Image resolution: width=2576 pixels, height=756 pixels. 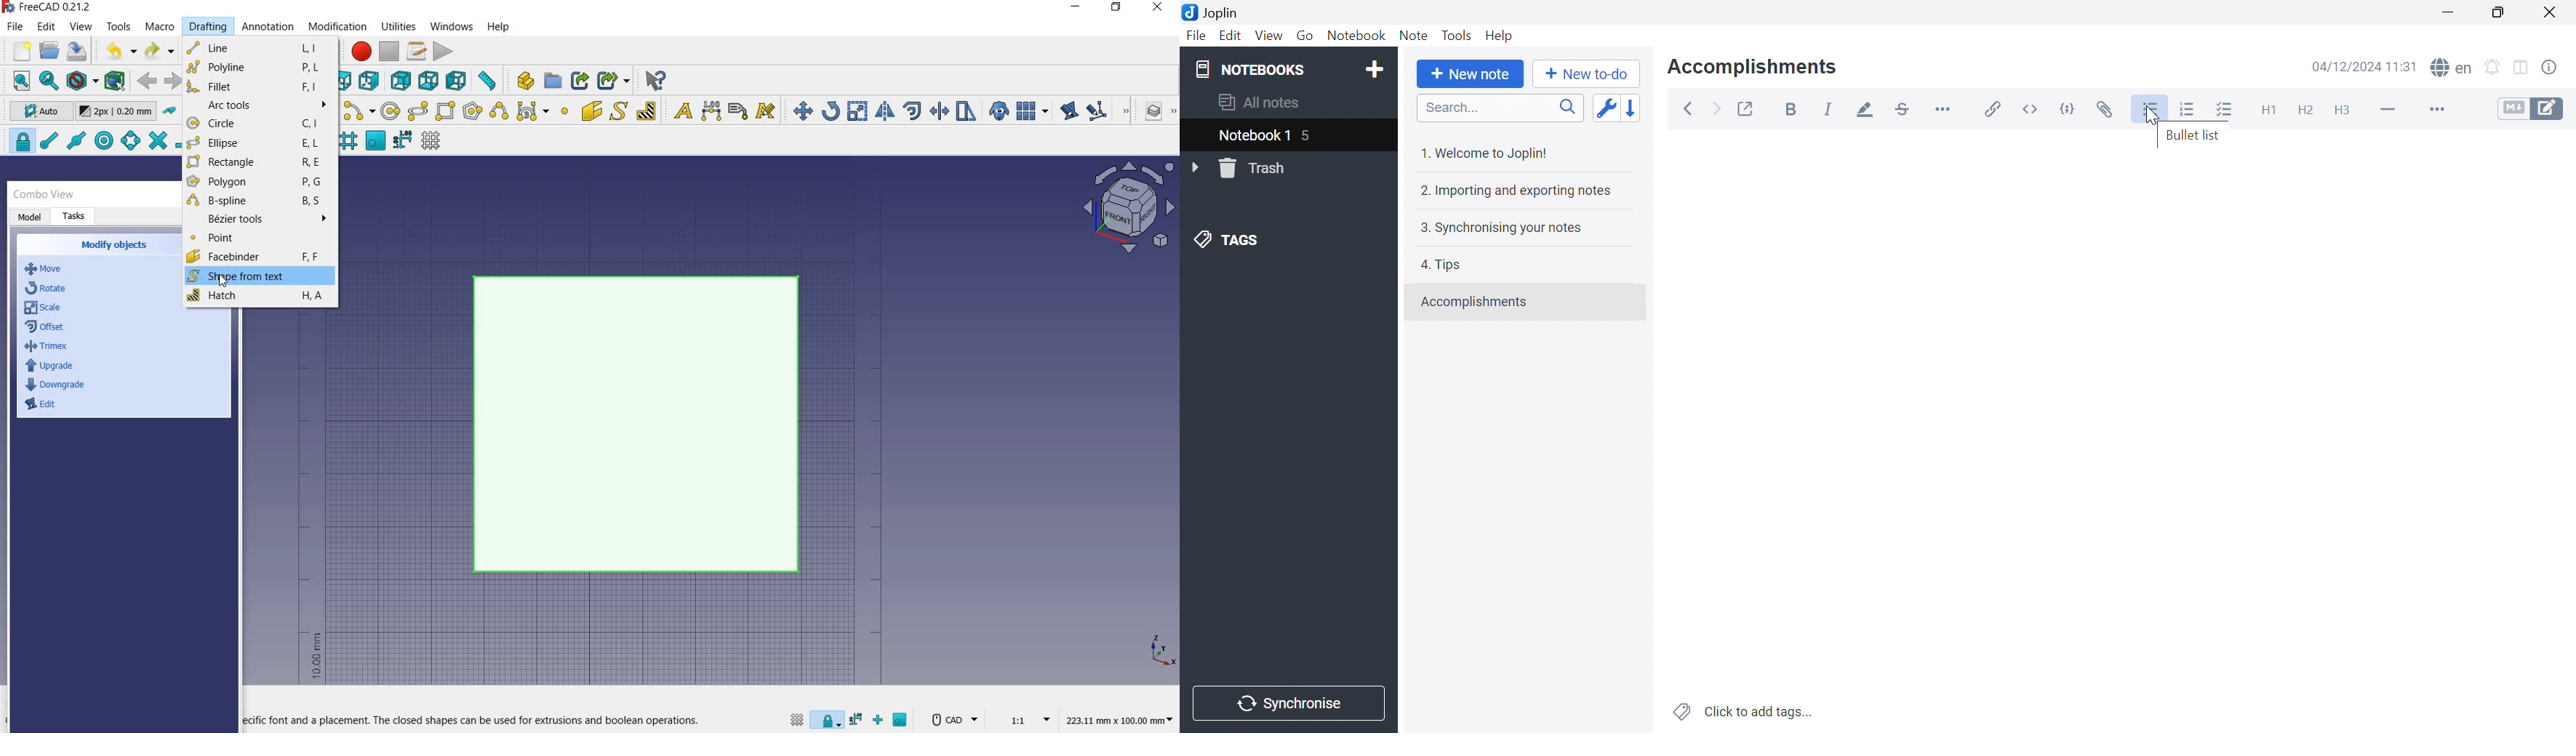 What do you see at coordinates (2148, 117) in the screenshot?
I see `Cursor` at bounding box center [2148, 117].